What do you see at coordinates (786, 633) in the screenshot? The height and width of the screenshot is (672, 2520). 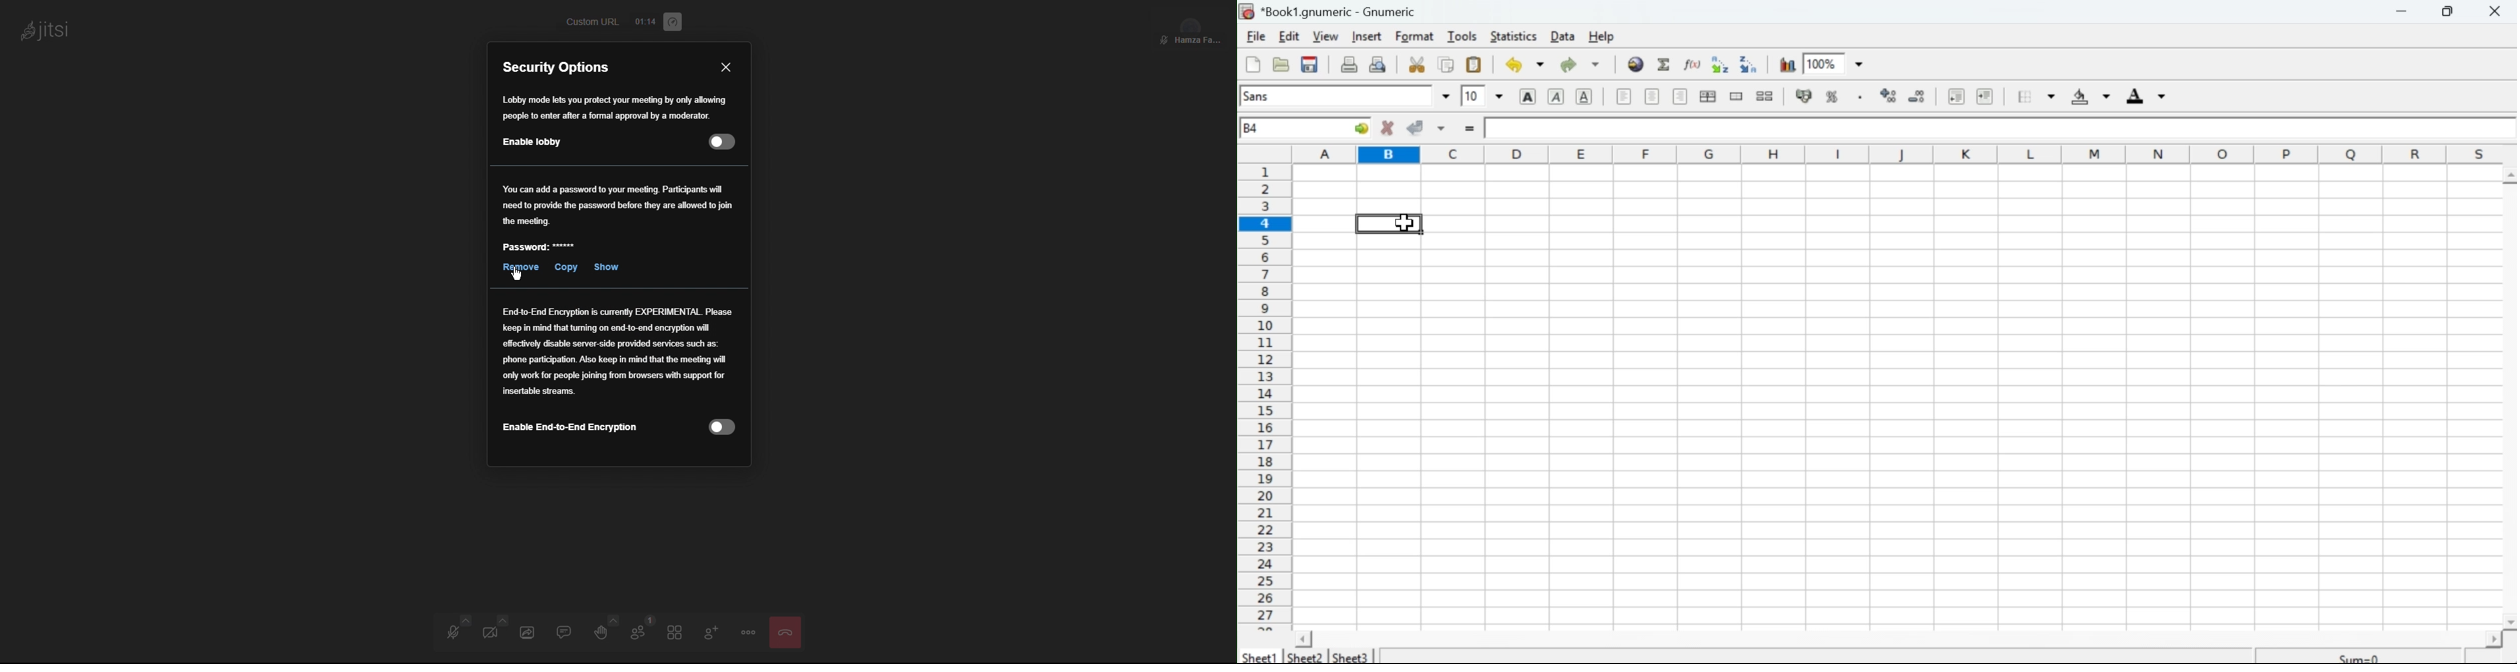 I see `Close` at bounding box center [786, 633].